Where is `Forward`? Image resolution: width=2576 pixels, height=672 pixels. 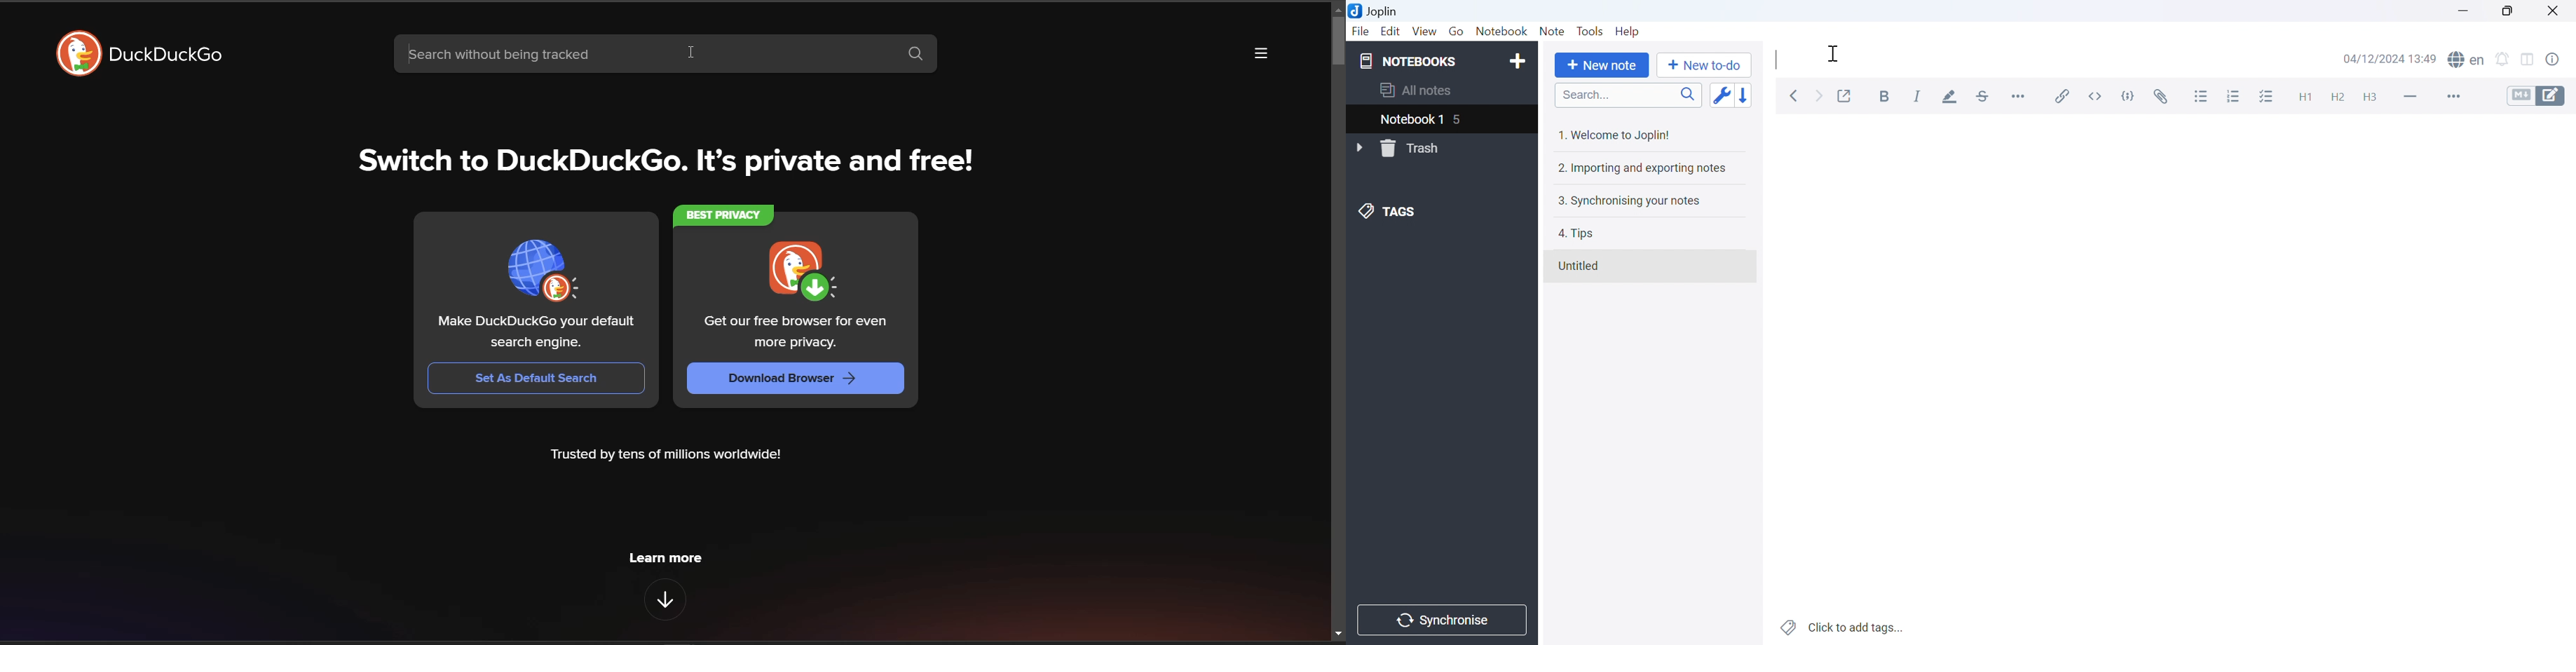
Forward is located at coordinates (1821, 97).